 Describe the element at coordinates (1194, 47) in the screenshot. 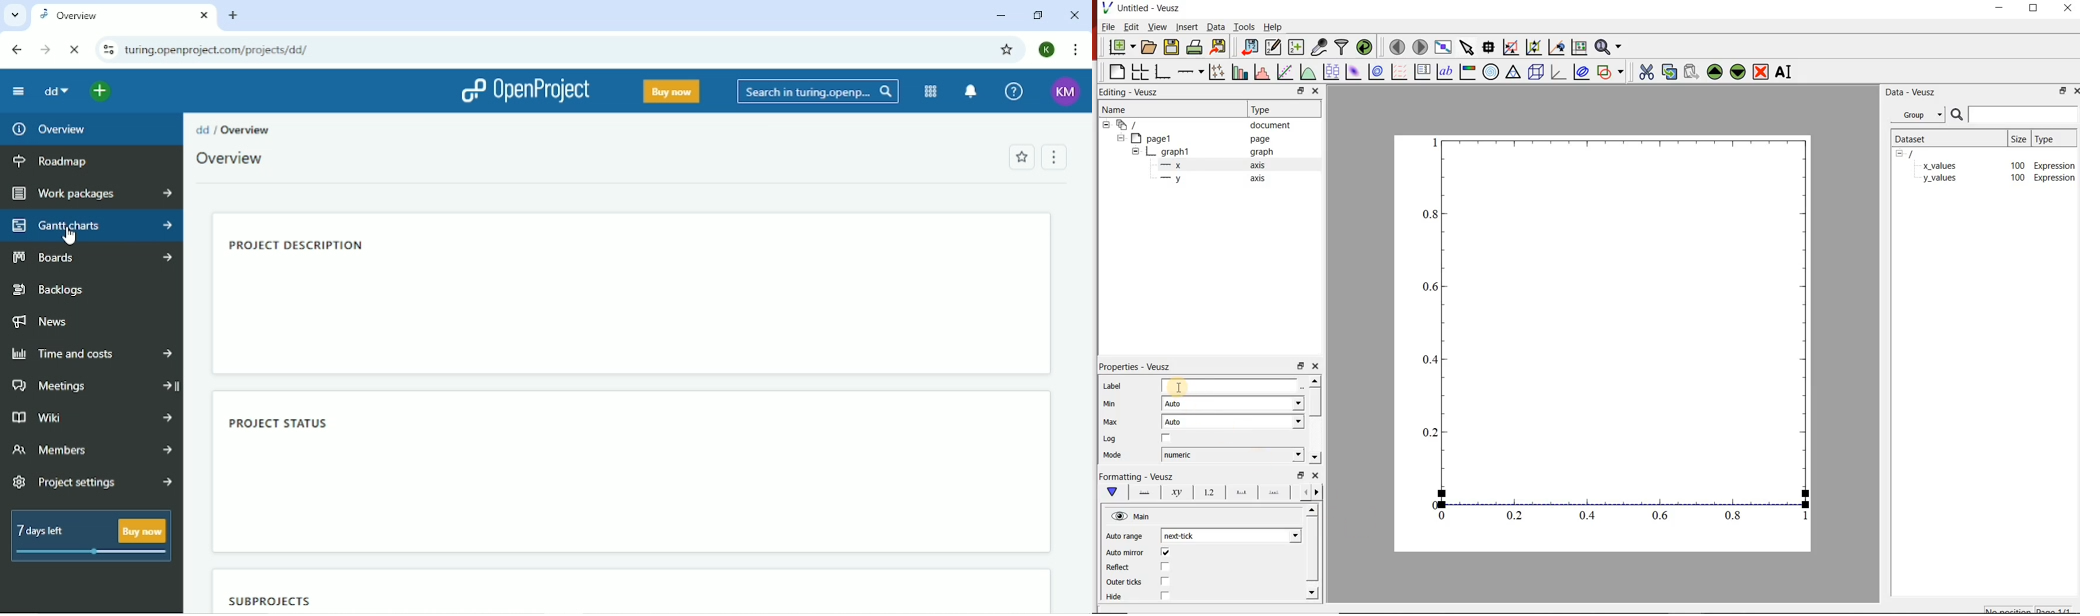

I see `print the documents` at that location.